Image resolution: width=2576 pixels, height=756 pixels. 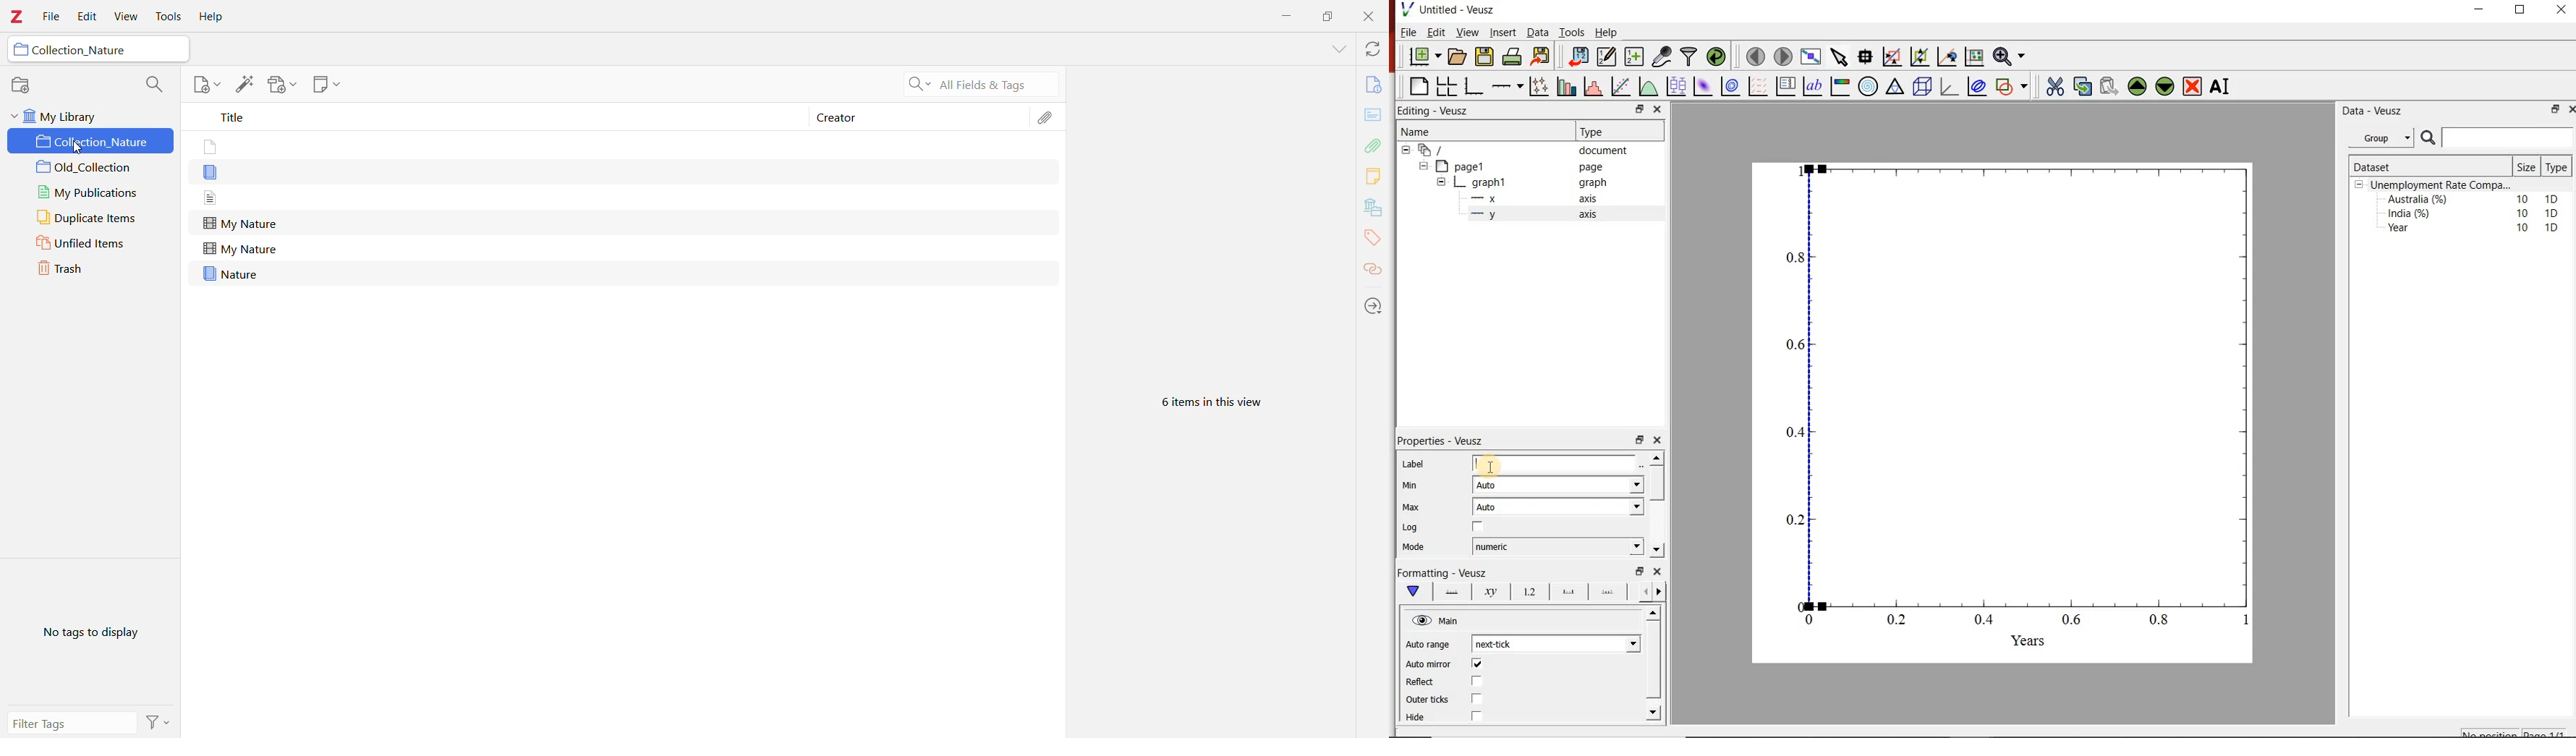 What do you see at coordinates (160, 721) in the screenshot?
I see `Actions` at bounding box center [160, 721].